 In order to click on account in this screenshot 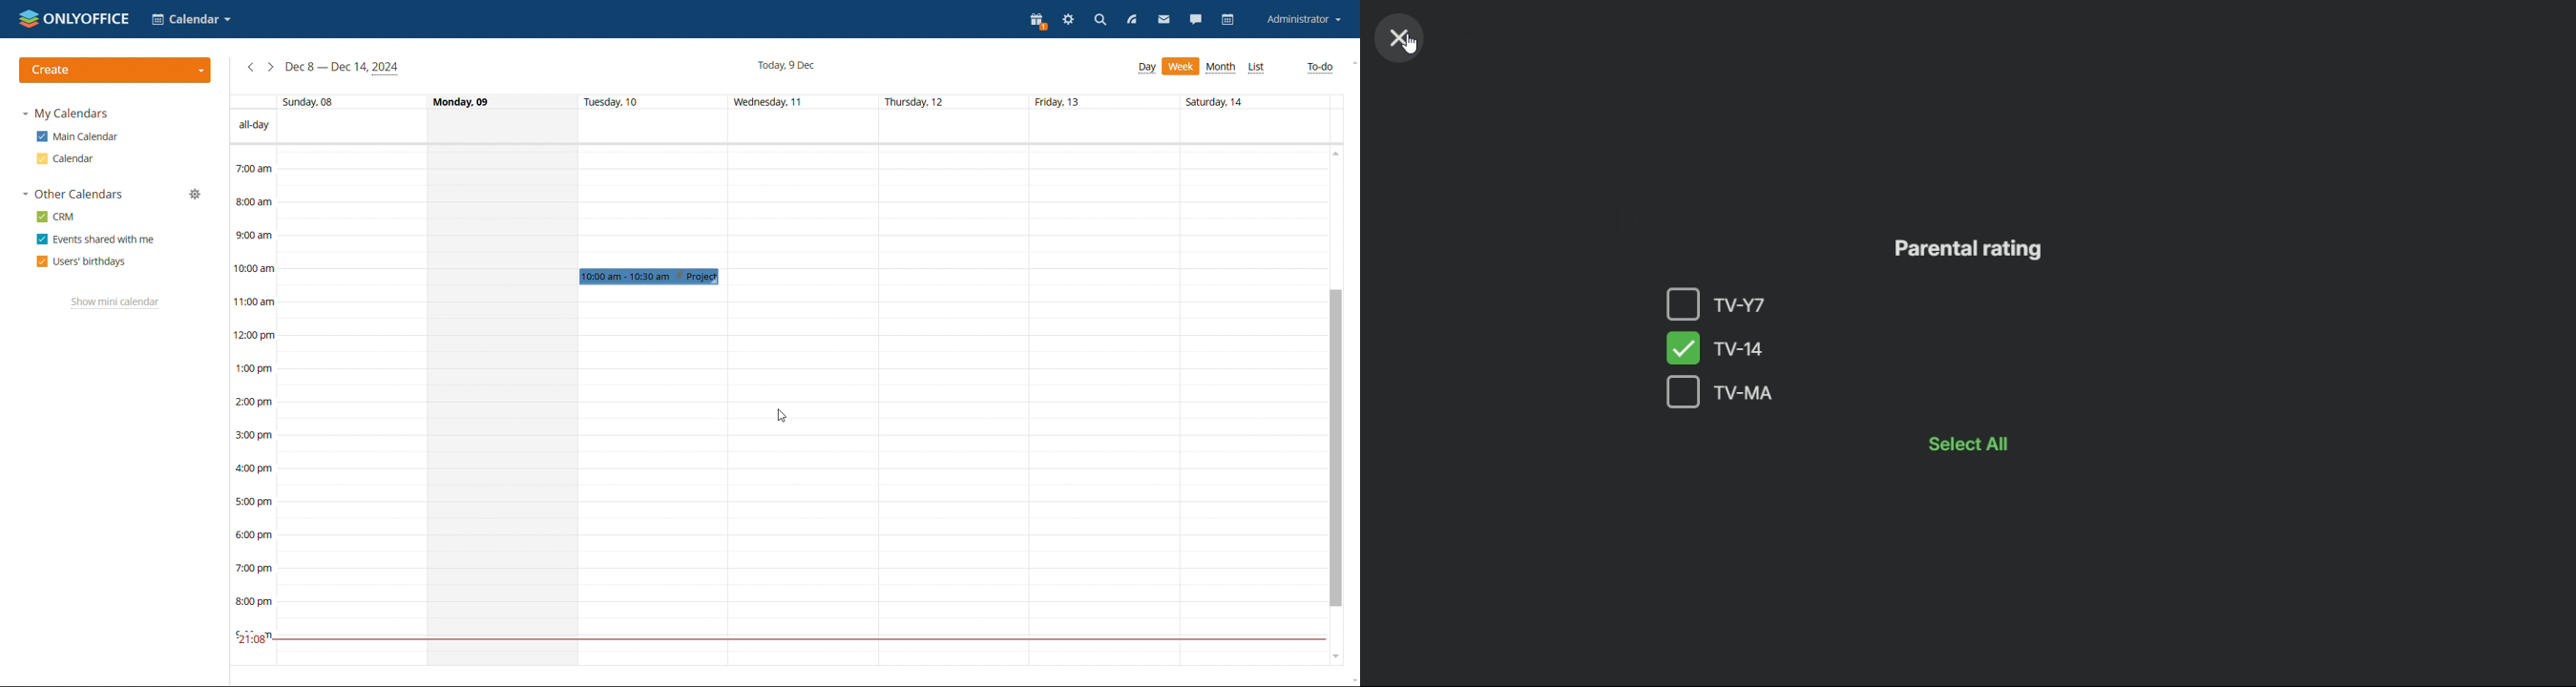, I will do `click(1301, 20)`.